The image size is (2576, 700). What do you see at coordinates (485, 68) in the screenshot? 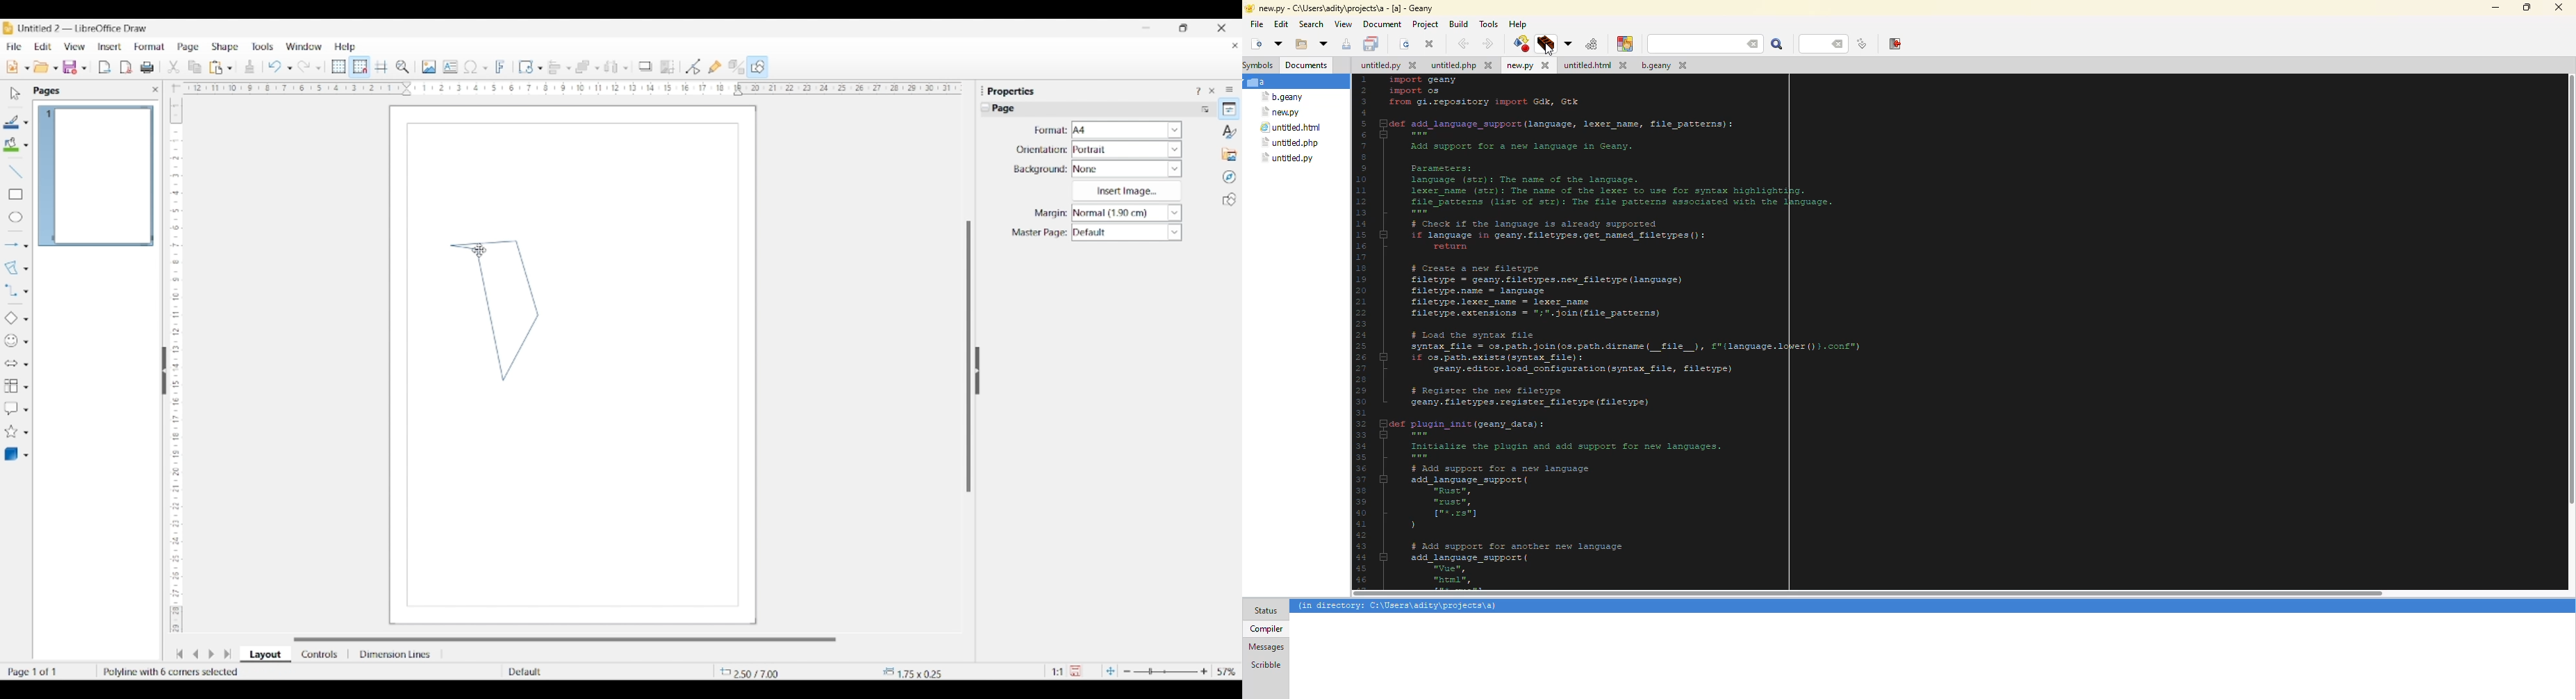
I see `Special character options` at bounding box center [485, 68].